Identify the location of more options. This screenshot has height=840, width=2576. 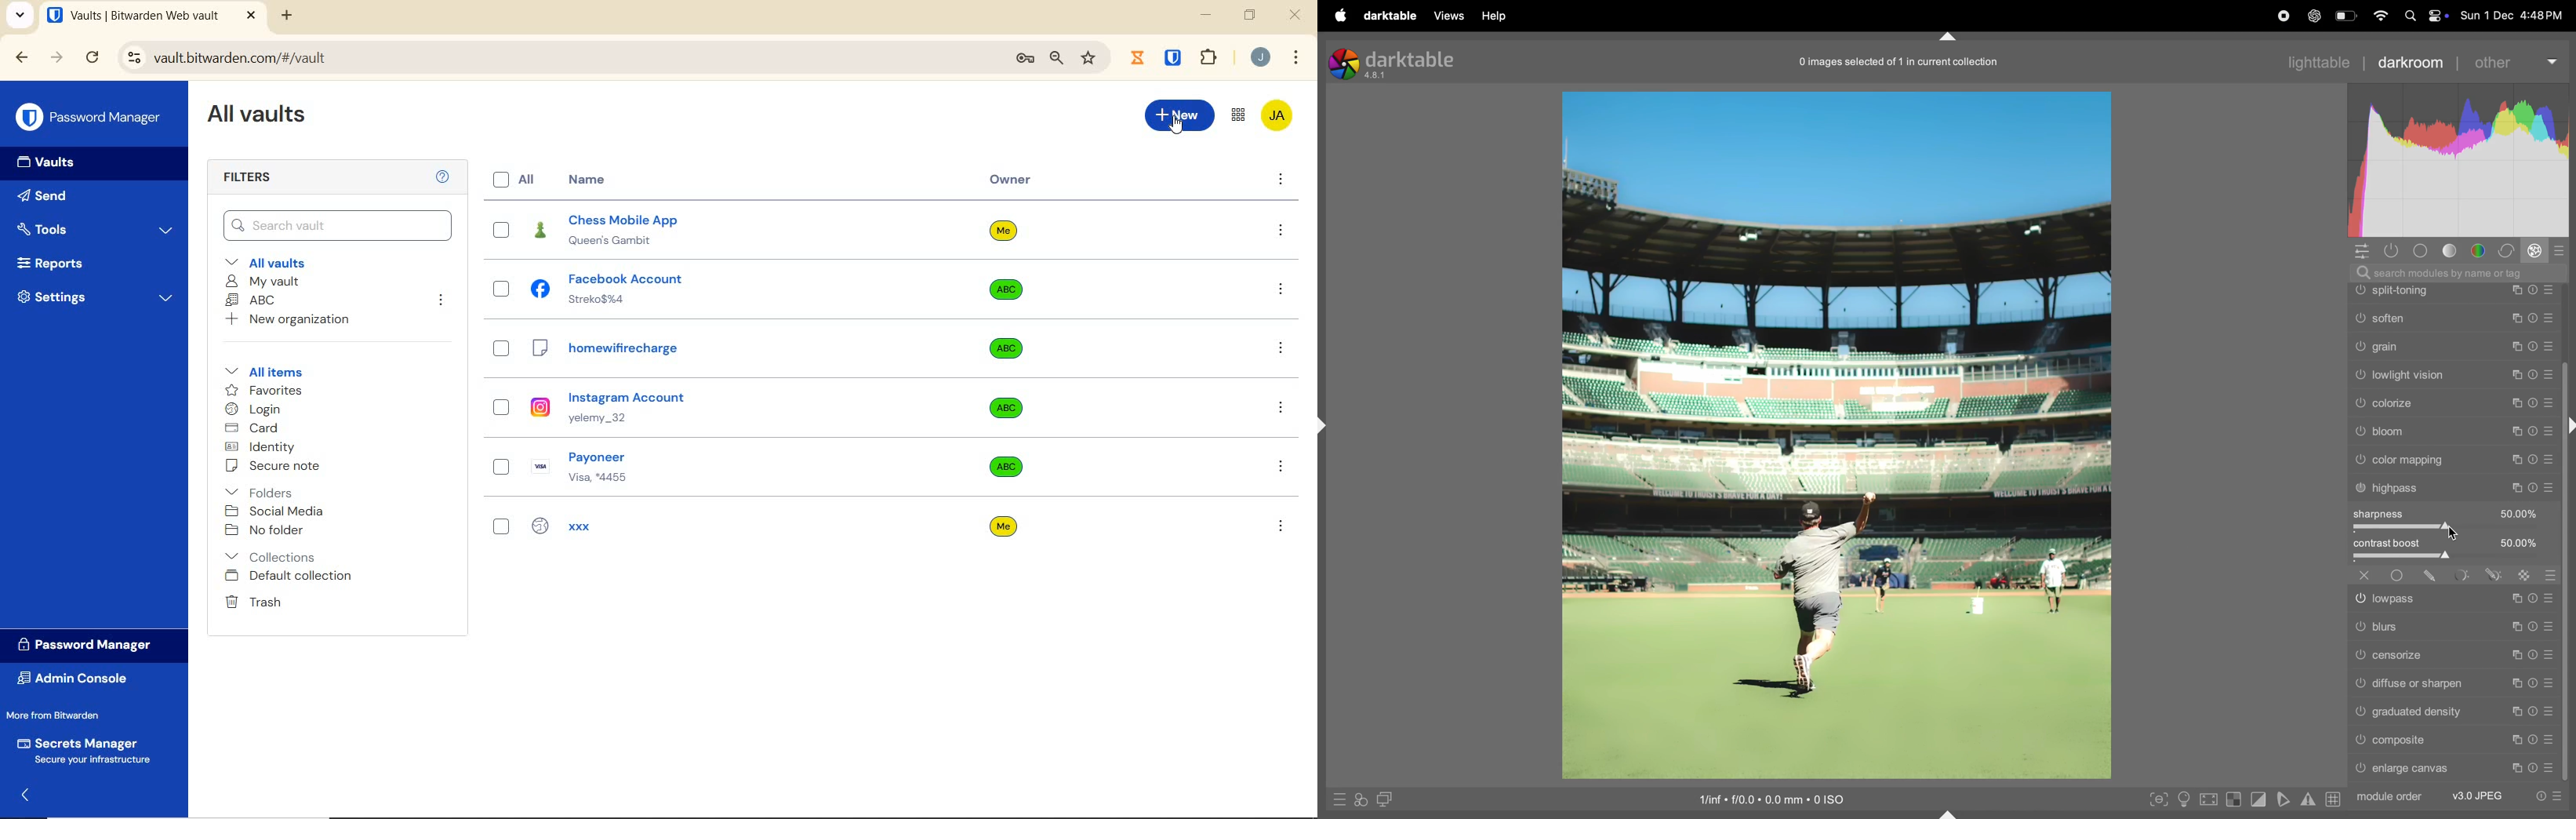
(1280, 410).